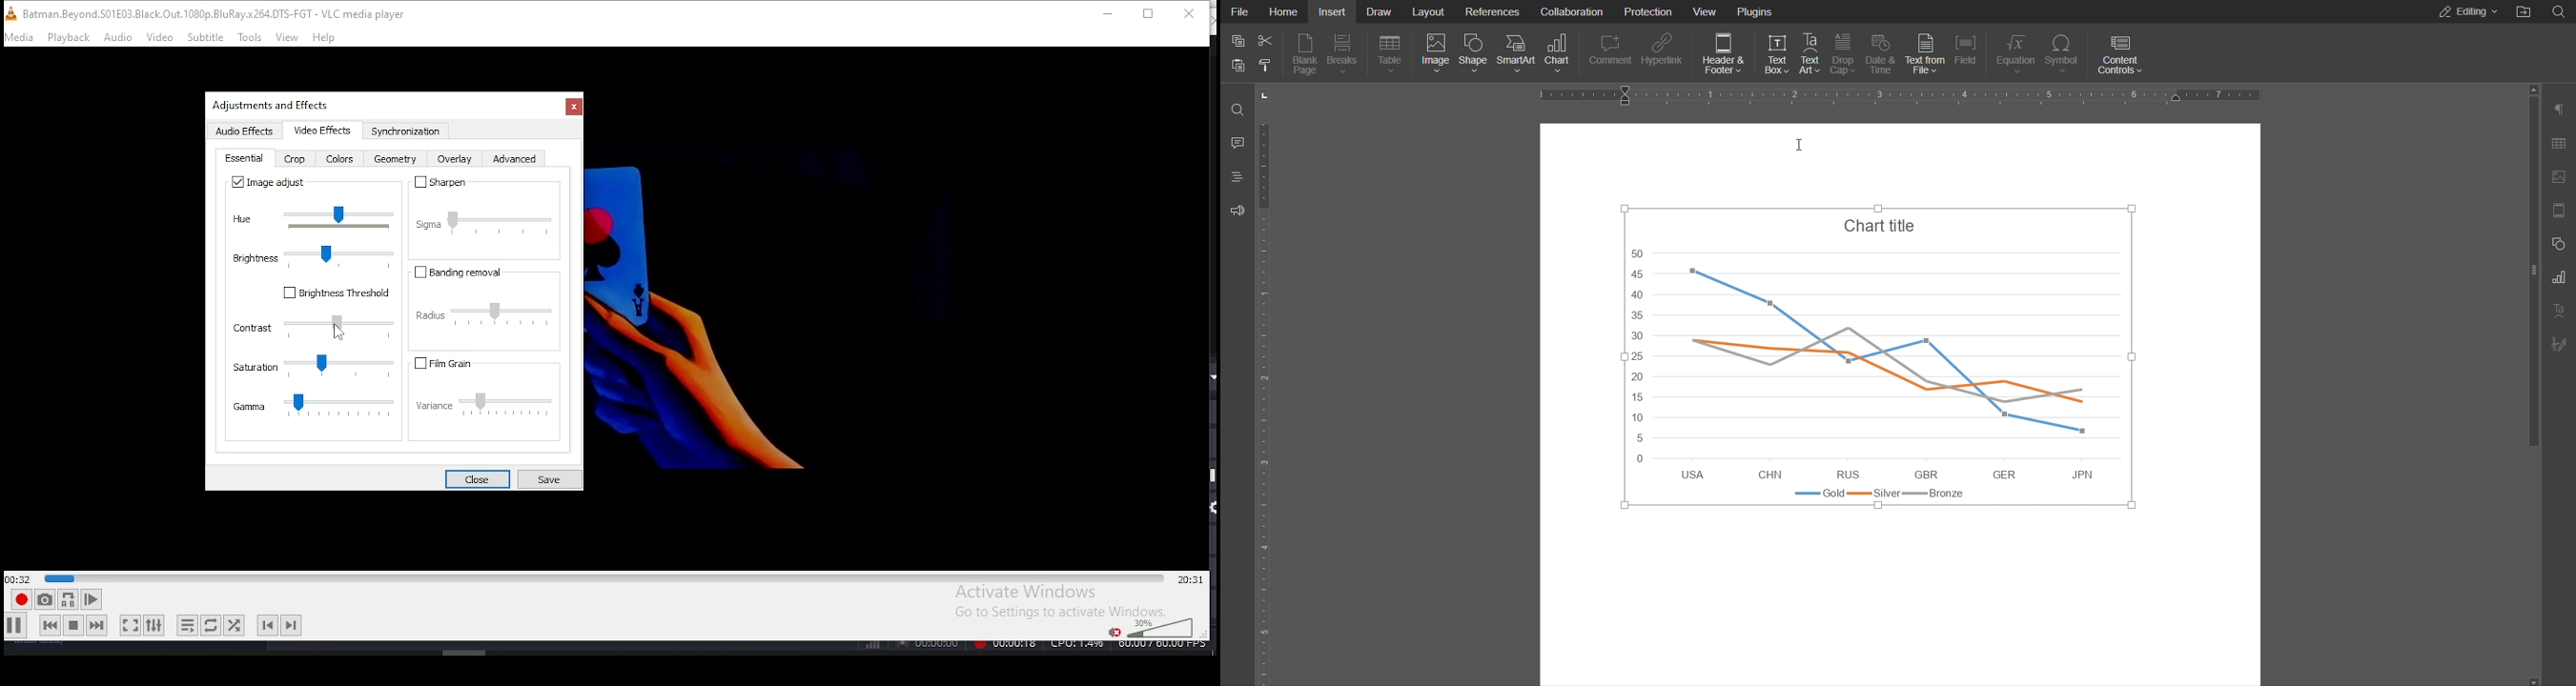  What do you see at coordinates (266, 626) in the screenshot?
I see `previous chapter` at bounding box center [266, 626].